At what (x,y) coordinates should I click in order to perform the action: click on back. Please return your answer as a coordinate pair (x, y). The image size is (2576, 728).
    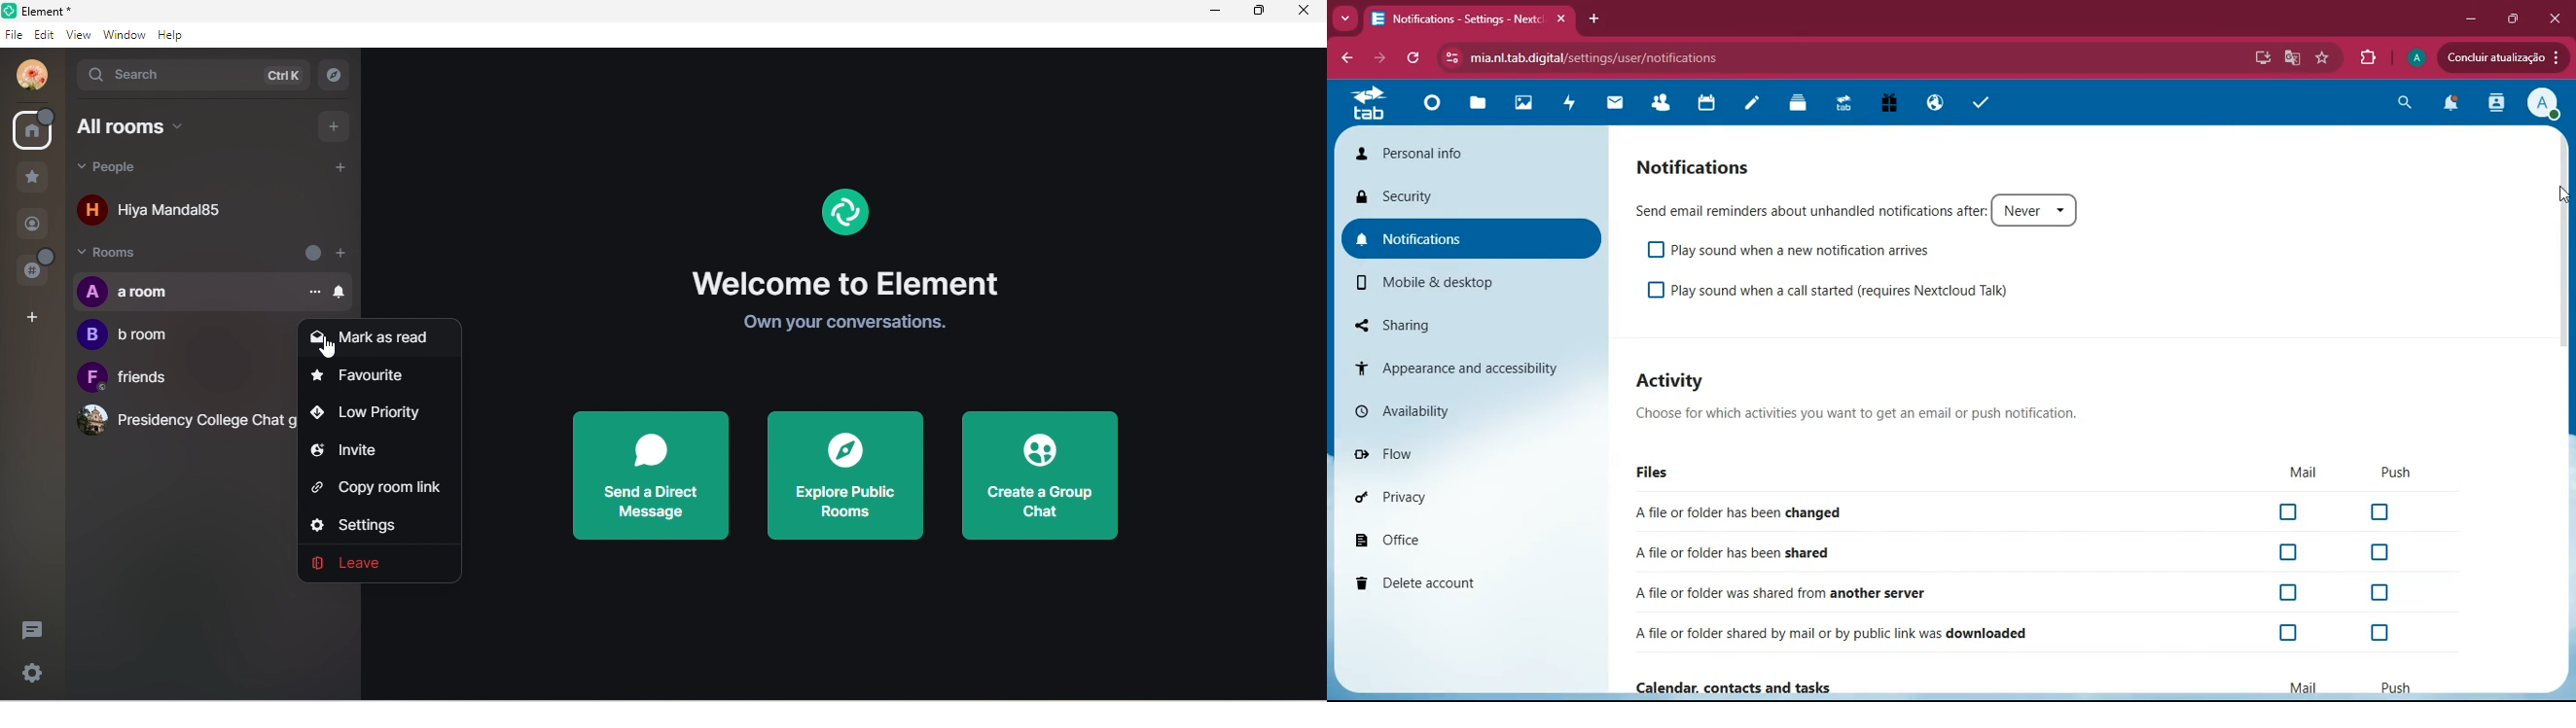
    Looking at the image, I should click on (1344, 58).